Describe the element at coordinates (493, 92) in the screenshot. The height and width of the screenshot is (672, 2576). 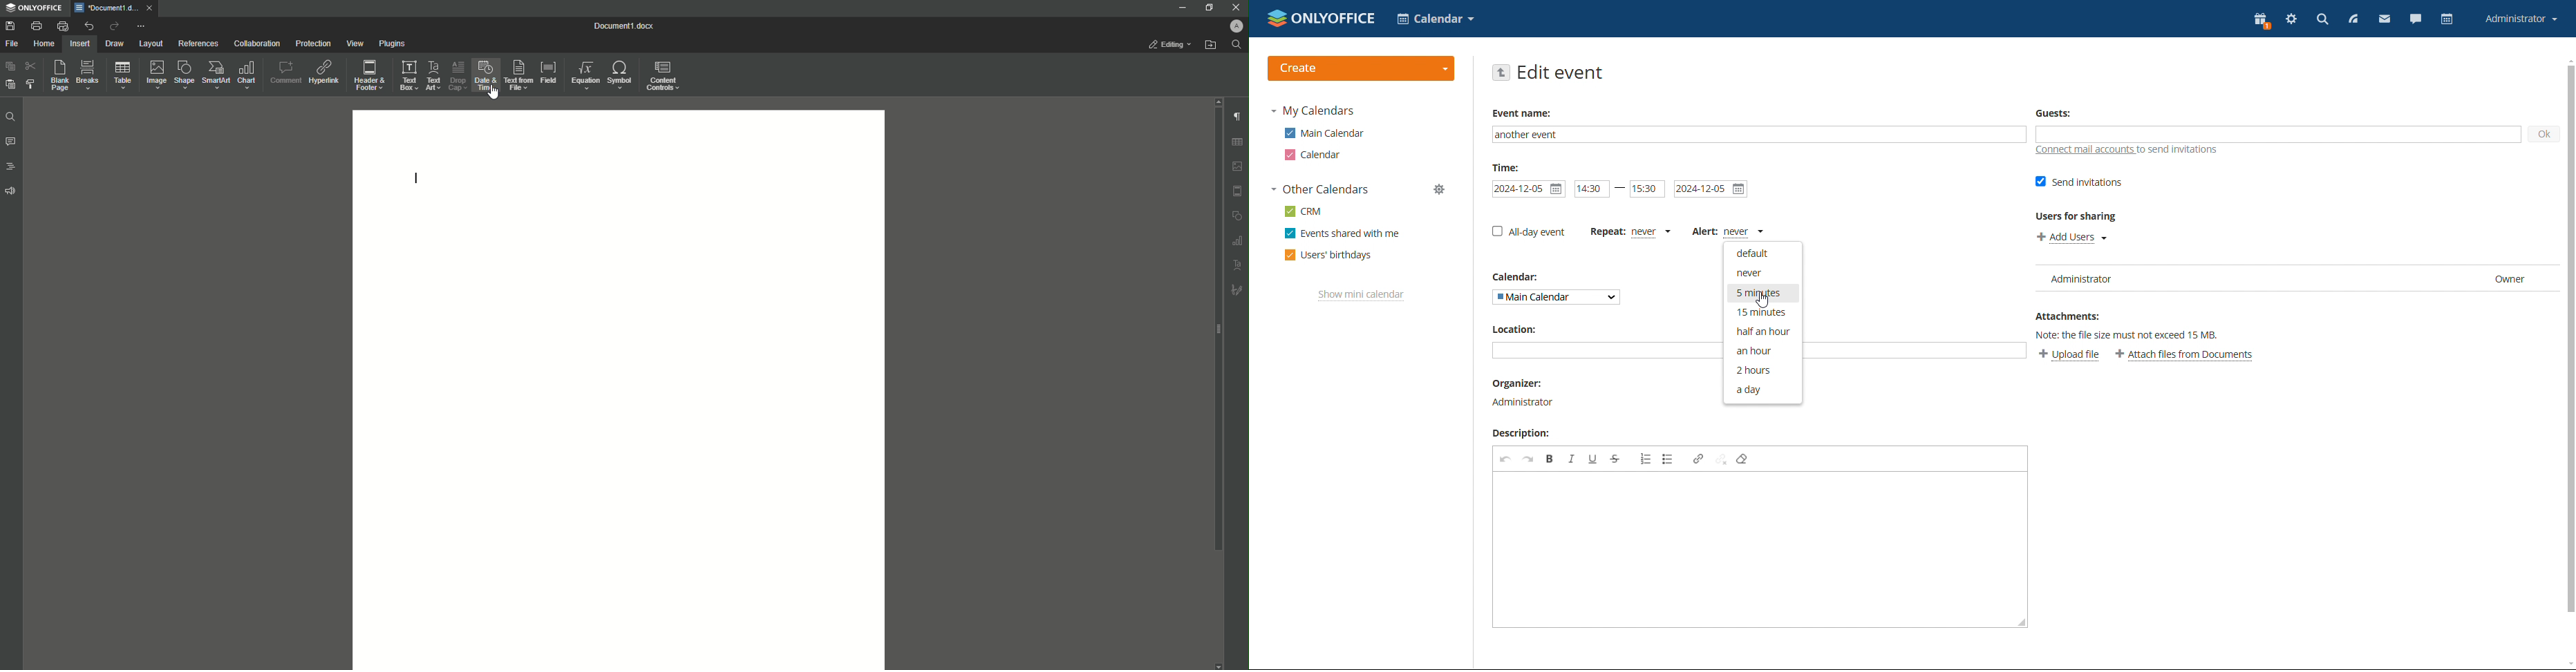
I see `cursor` at that location.